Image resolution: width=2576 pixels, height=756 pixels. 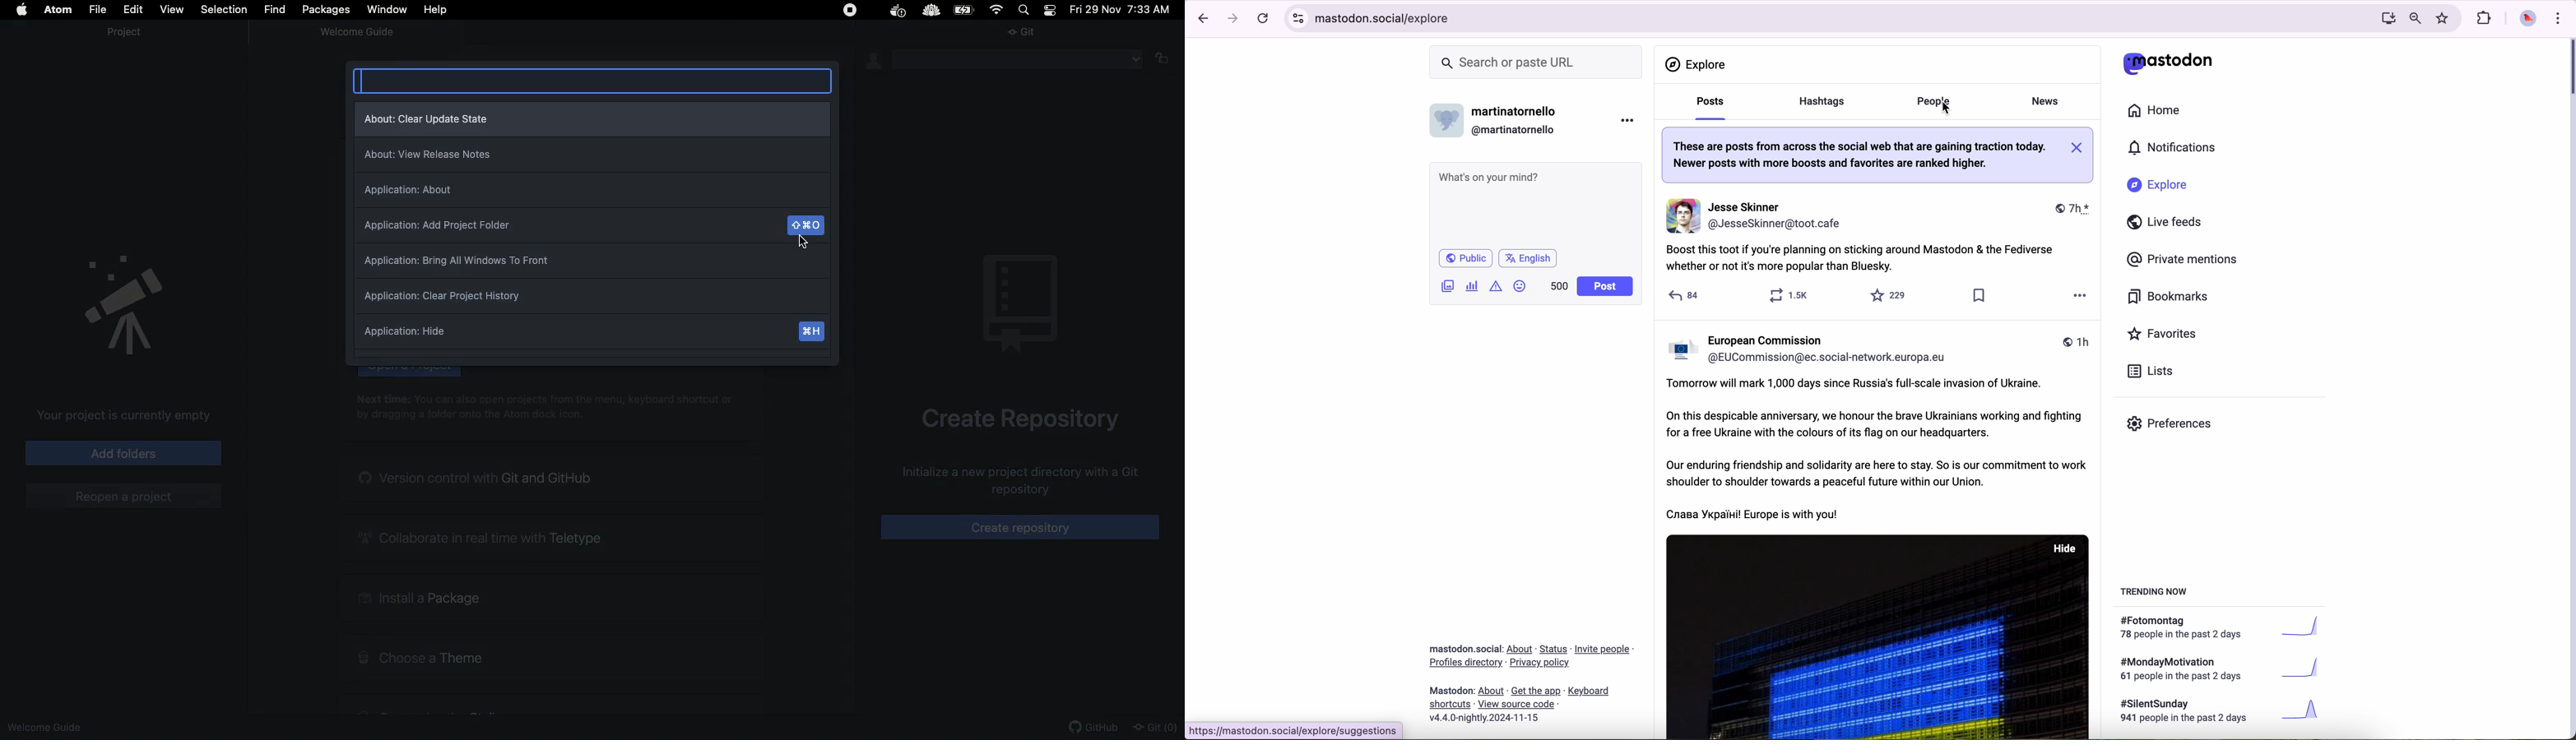 I want to click on Project, so click(x=130, y=33).